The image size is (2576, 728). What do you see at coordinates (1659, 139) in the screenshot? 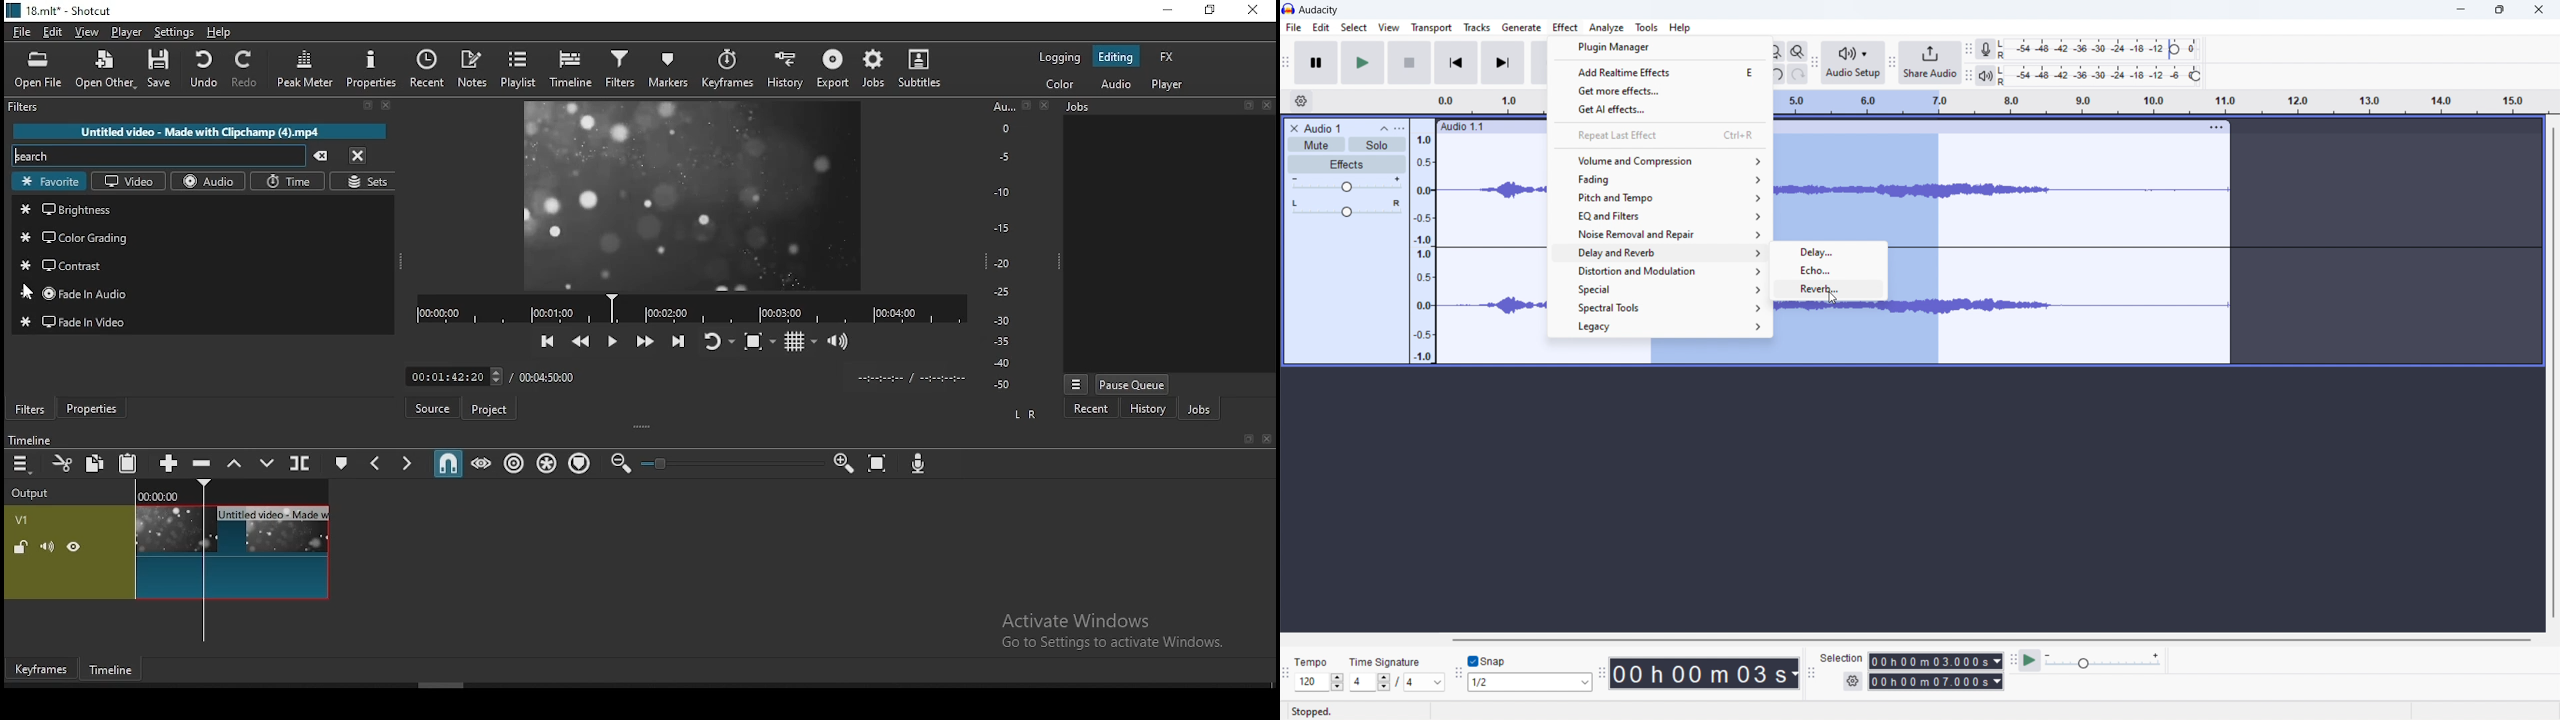
I see `repeat last effect  ctrl+R` at bounding box center [1659, 139].